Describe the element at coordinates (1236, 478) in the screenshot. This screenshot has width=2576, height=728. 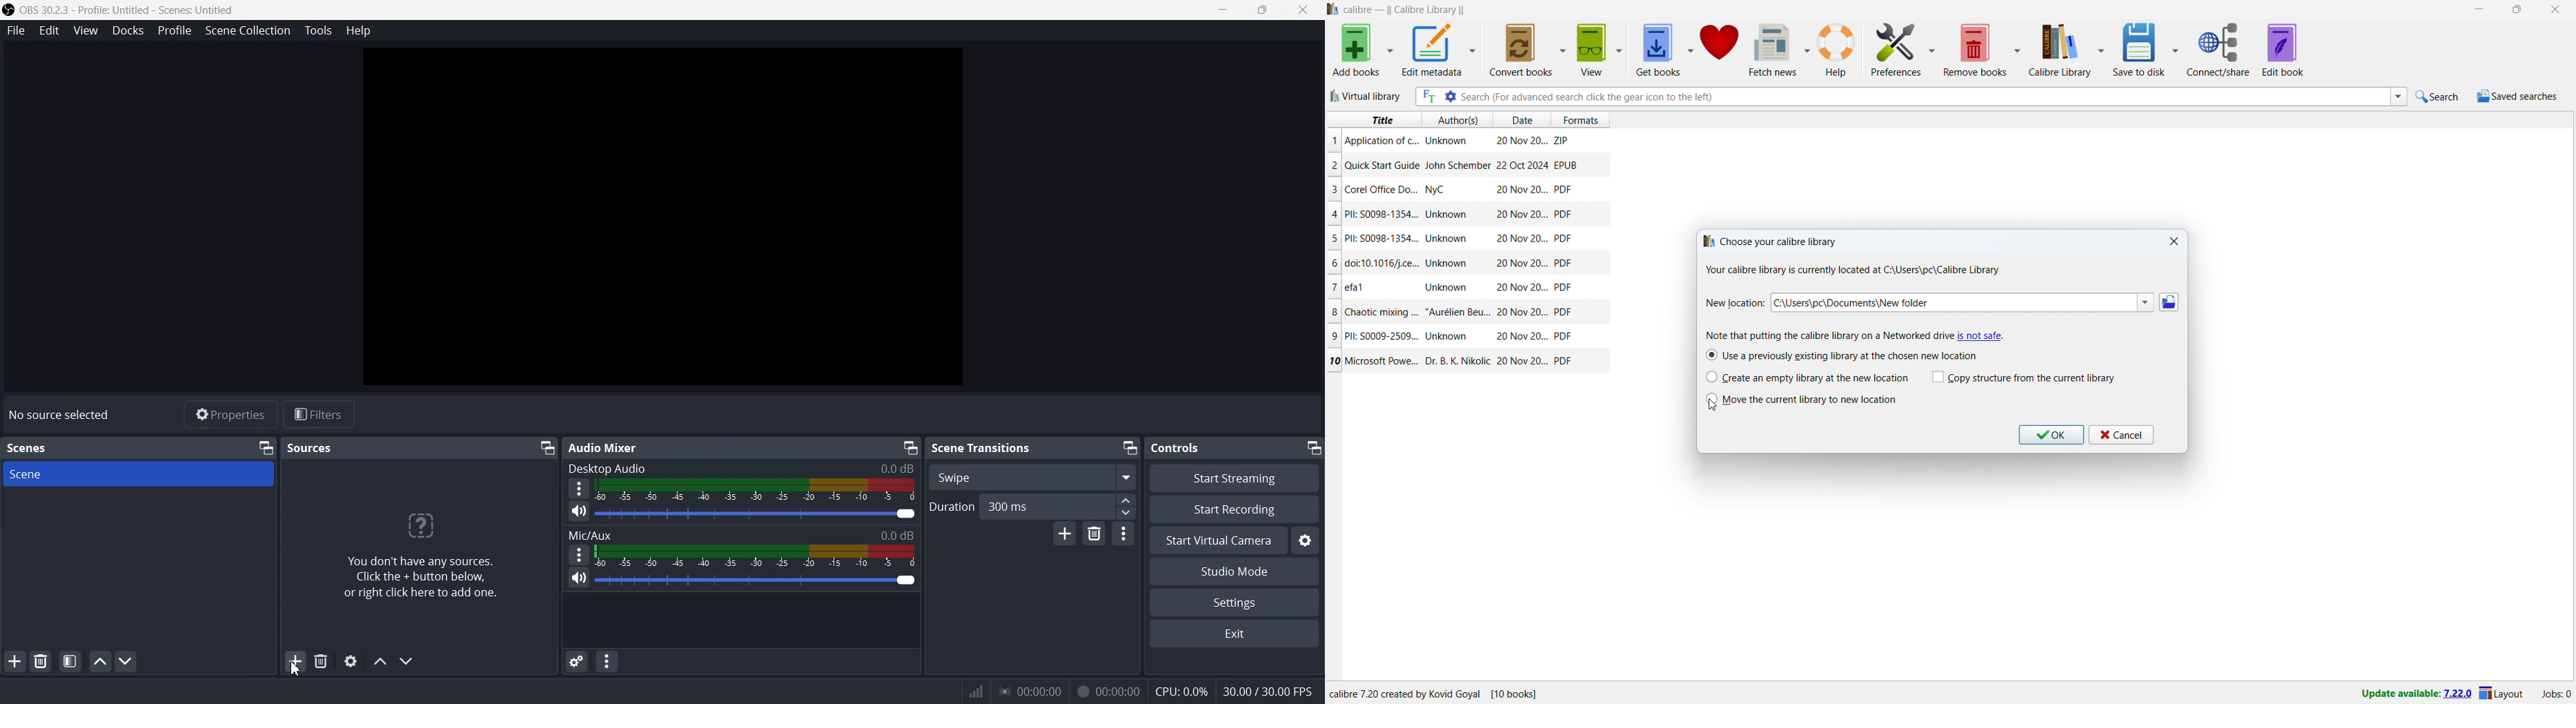
I see `Start streaming` at that location.